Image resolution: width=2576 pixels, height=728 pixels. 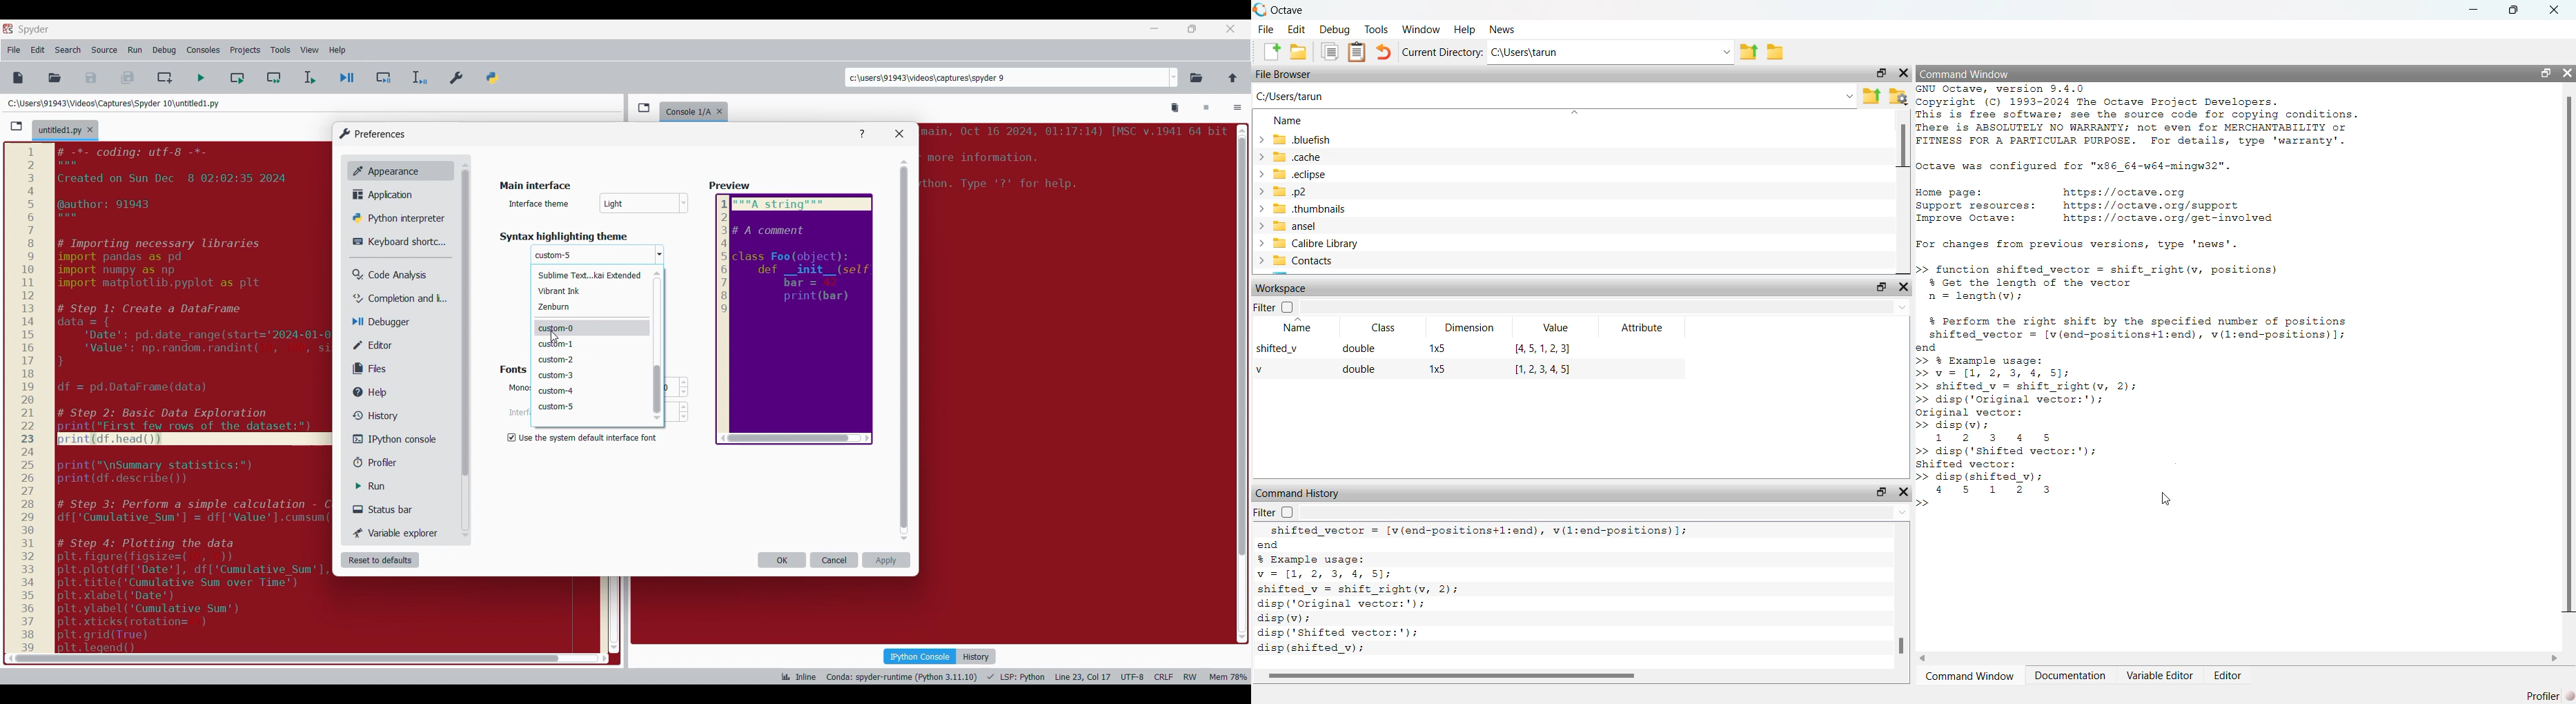 What do you see at coordinates (540, 203) in the screenshot?
I see `Indicates text box for scheme name` at bounding box center [540, 203].